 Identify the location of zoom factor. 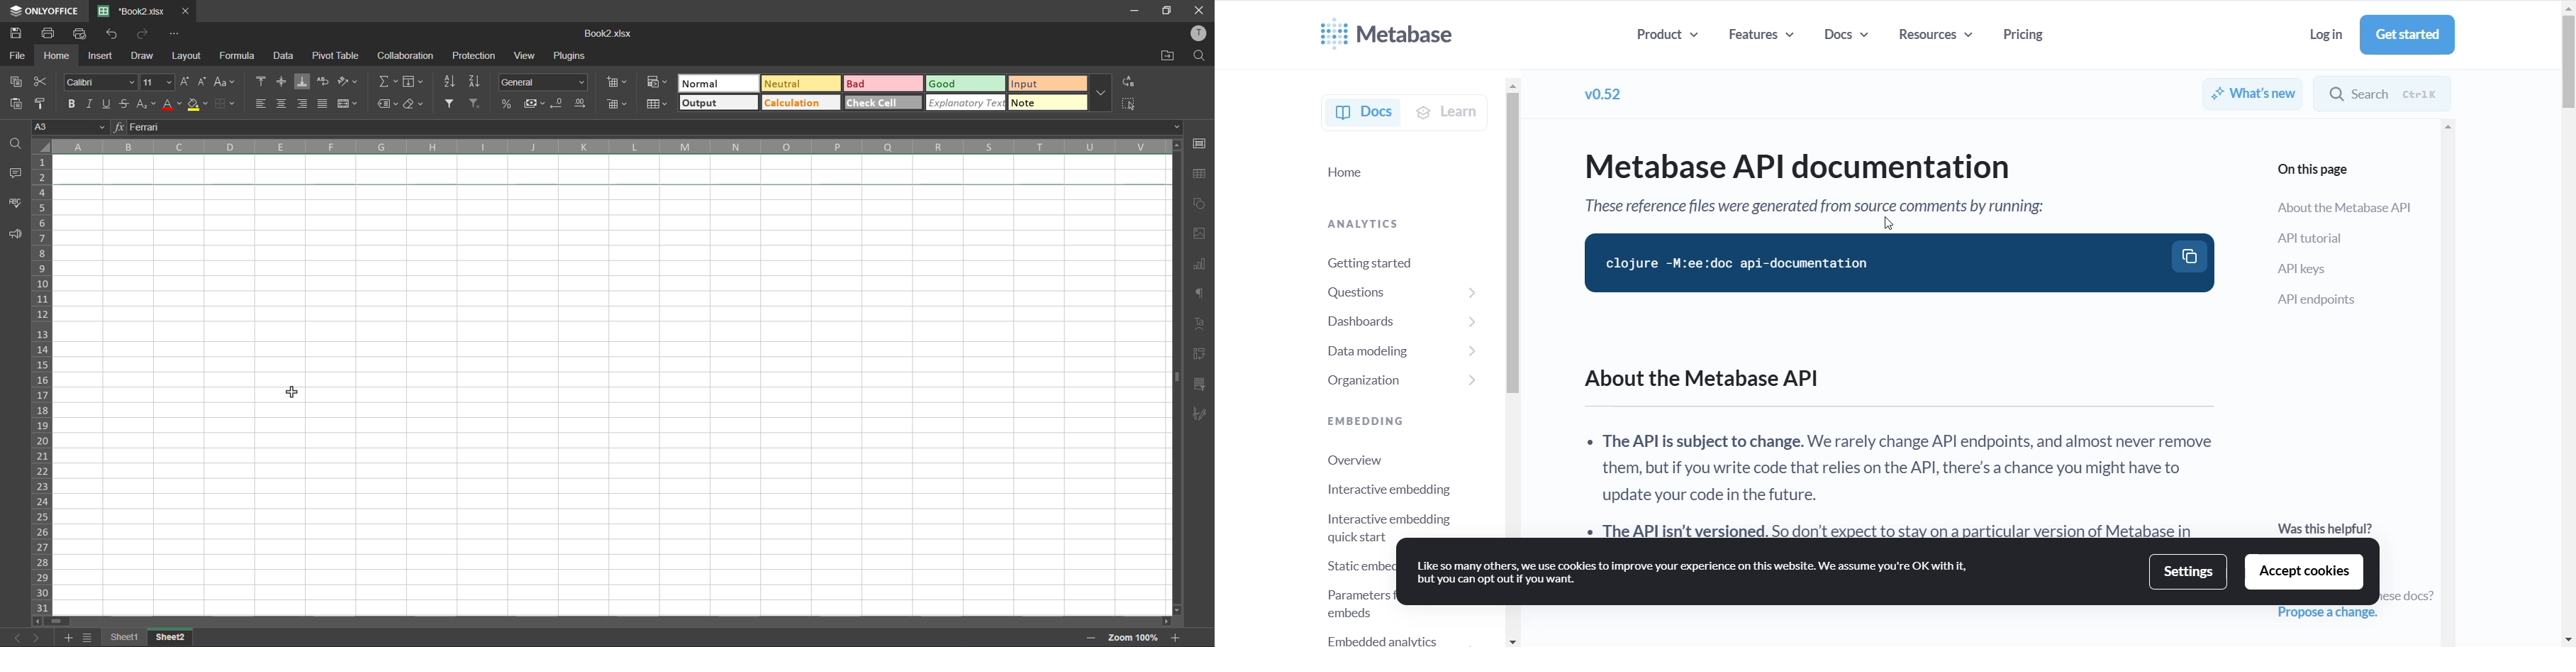
(1135, 638).